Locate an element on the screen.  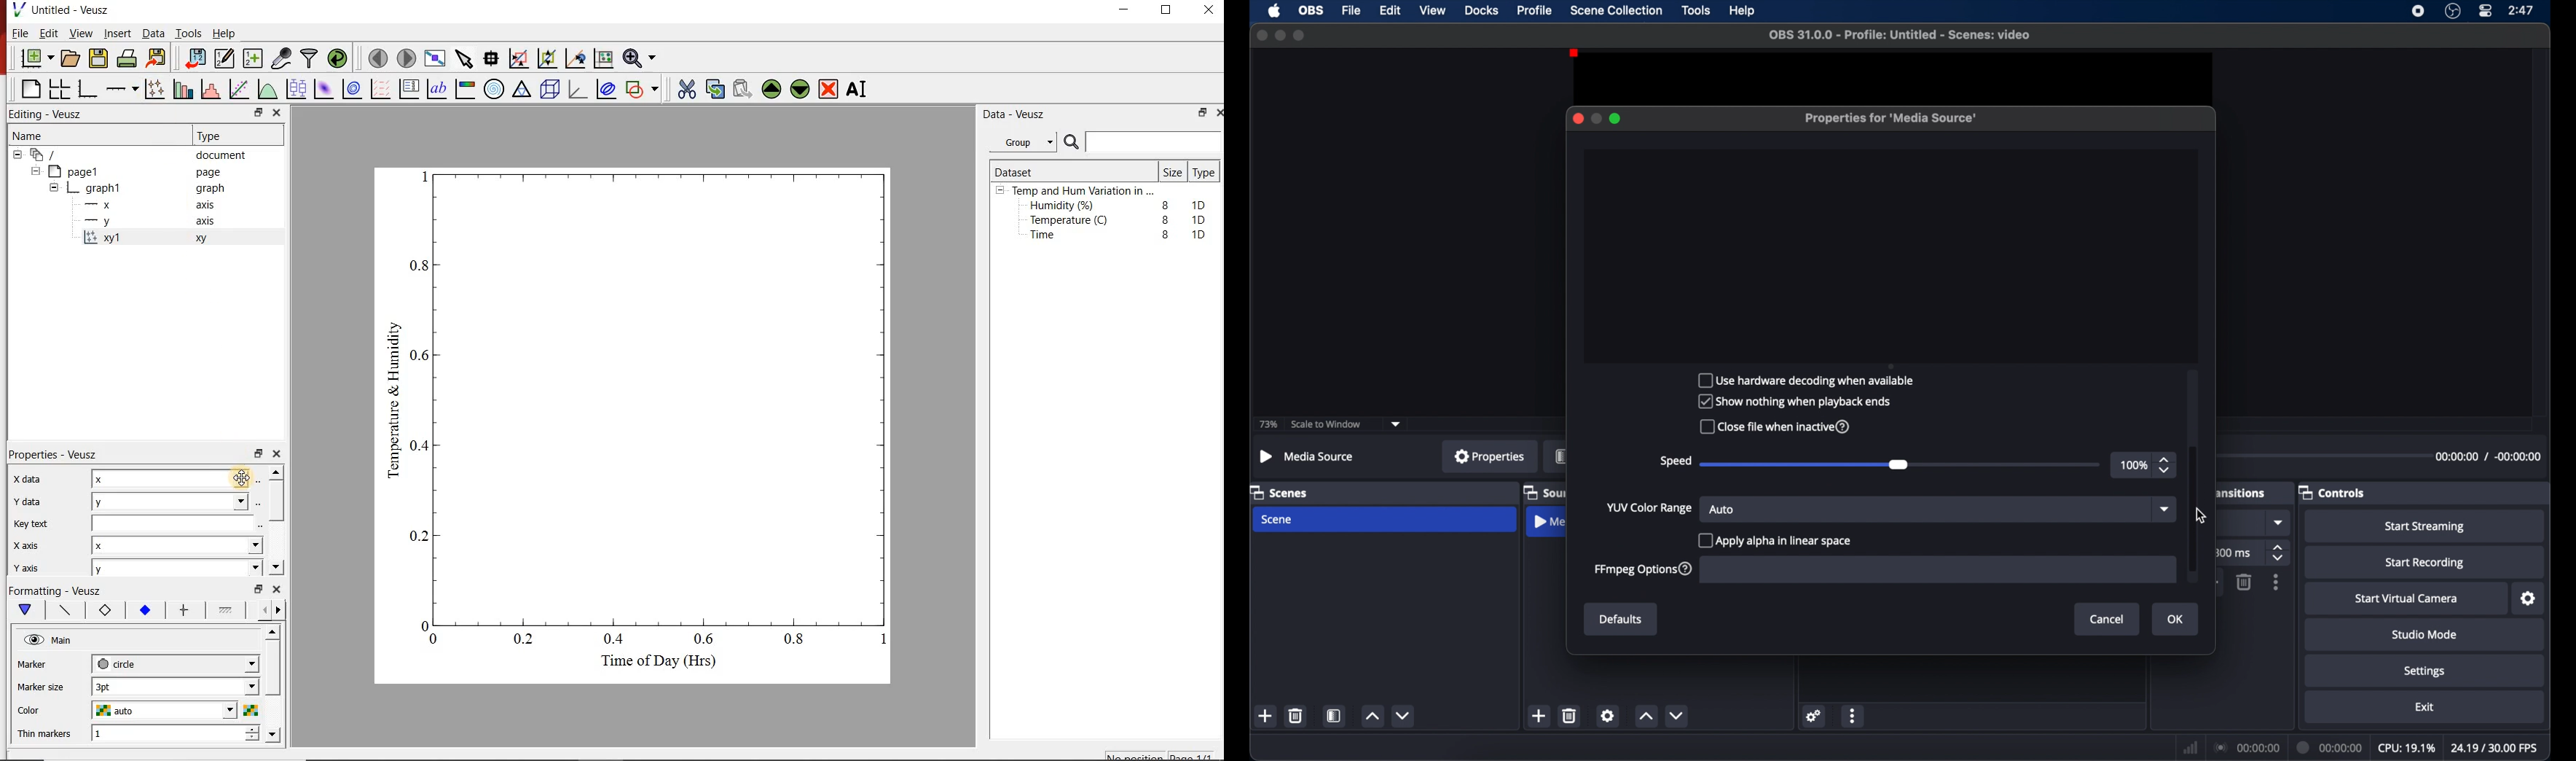
3d graph is located at coordinates (580, 91).